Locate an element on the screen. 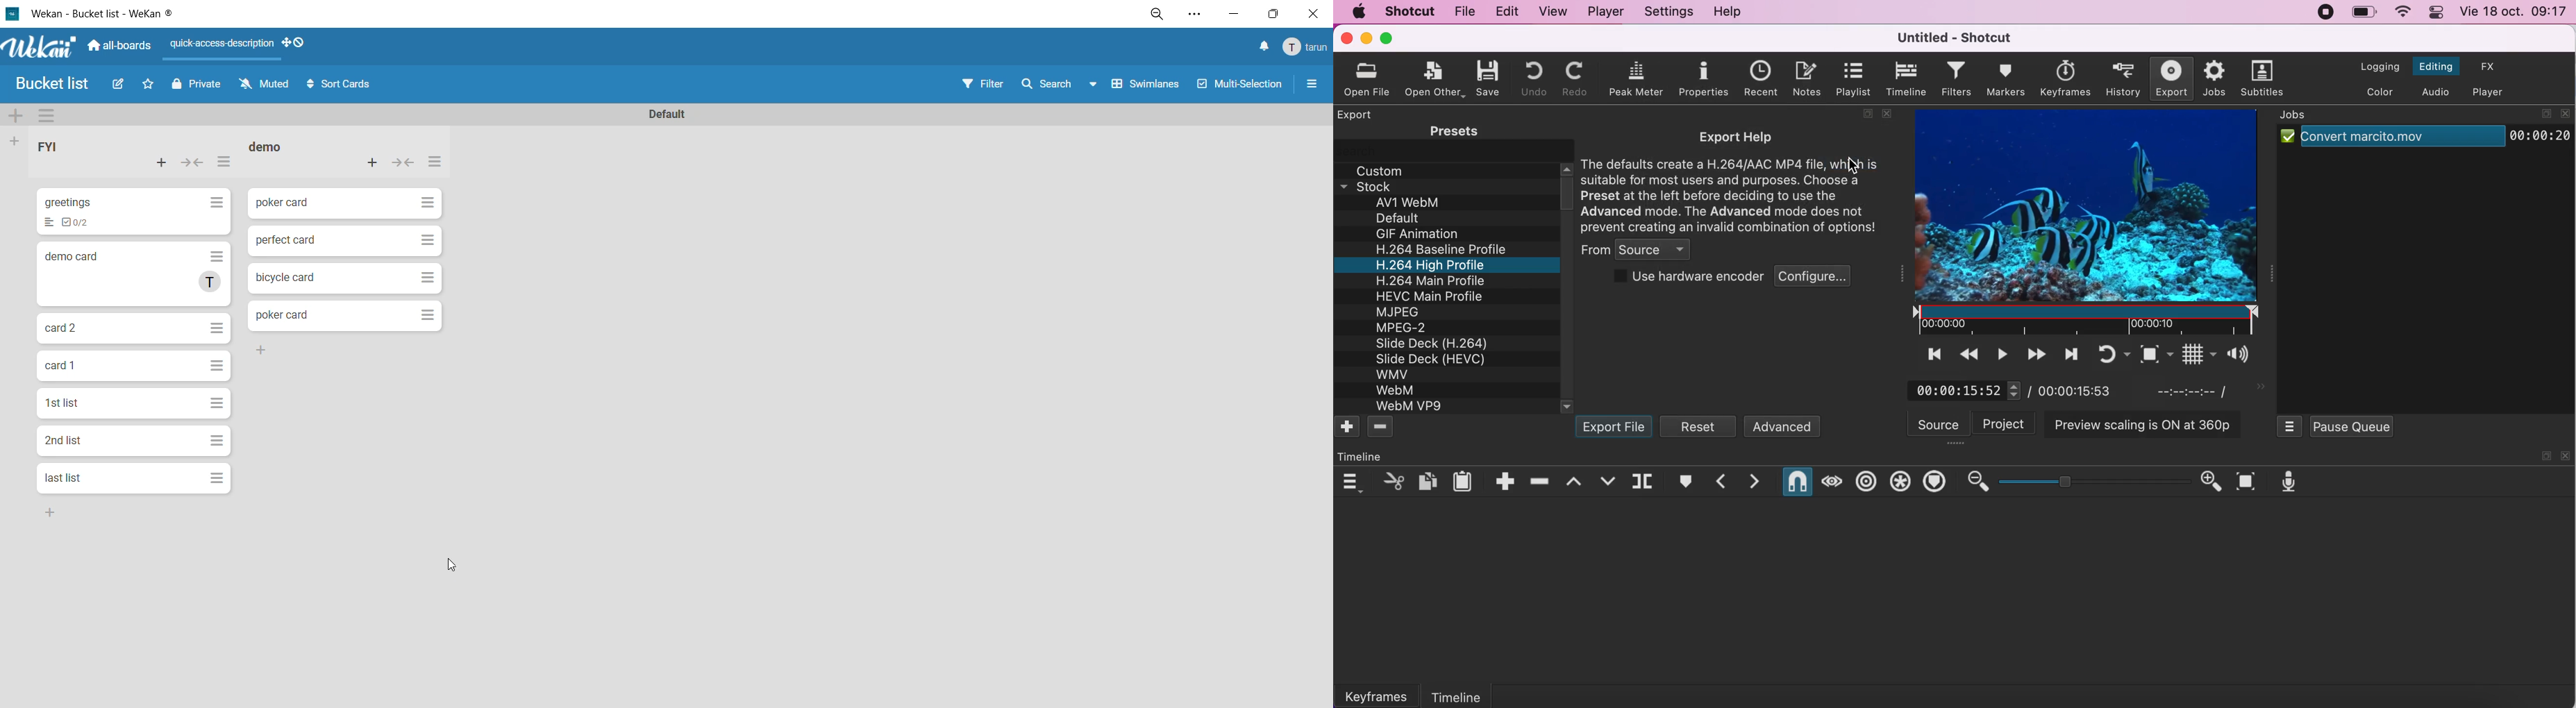 The image size is (2576, 728). quick access description is located at coordinates (224, 49).